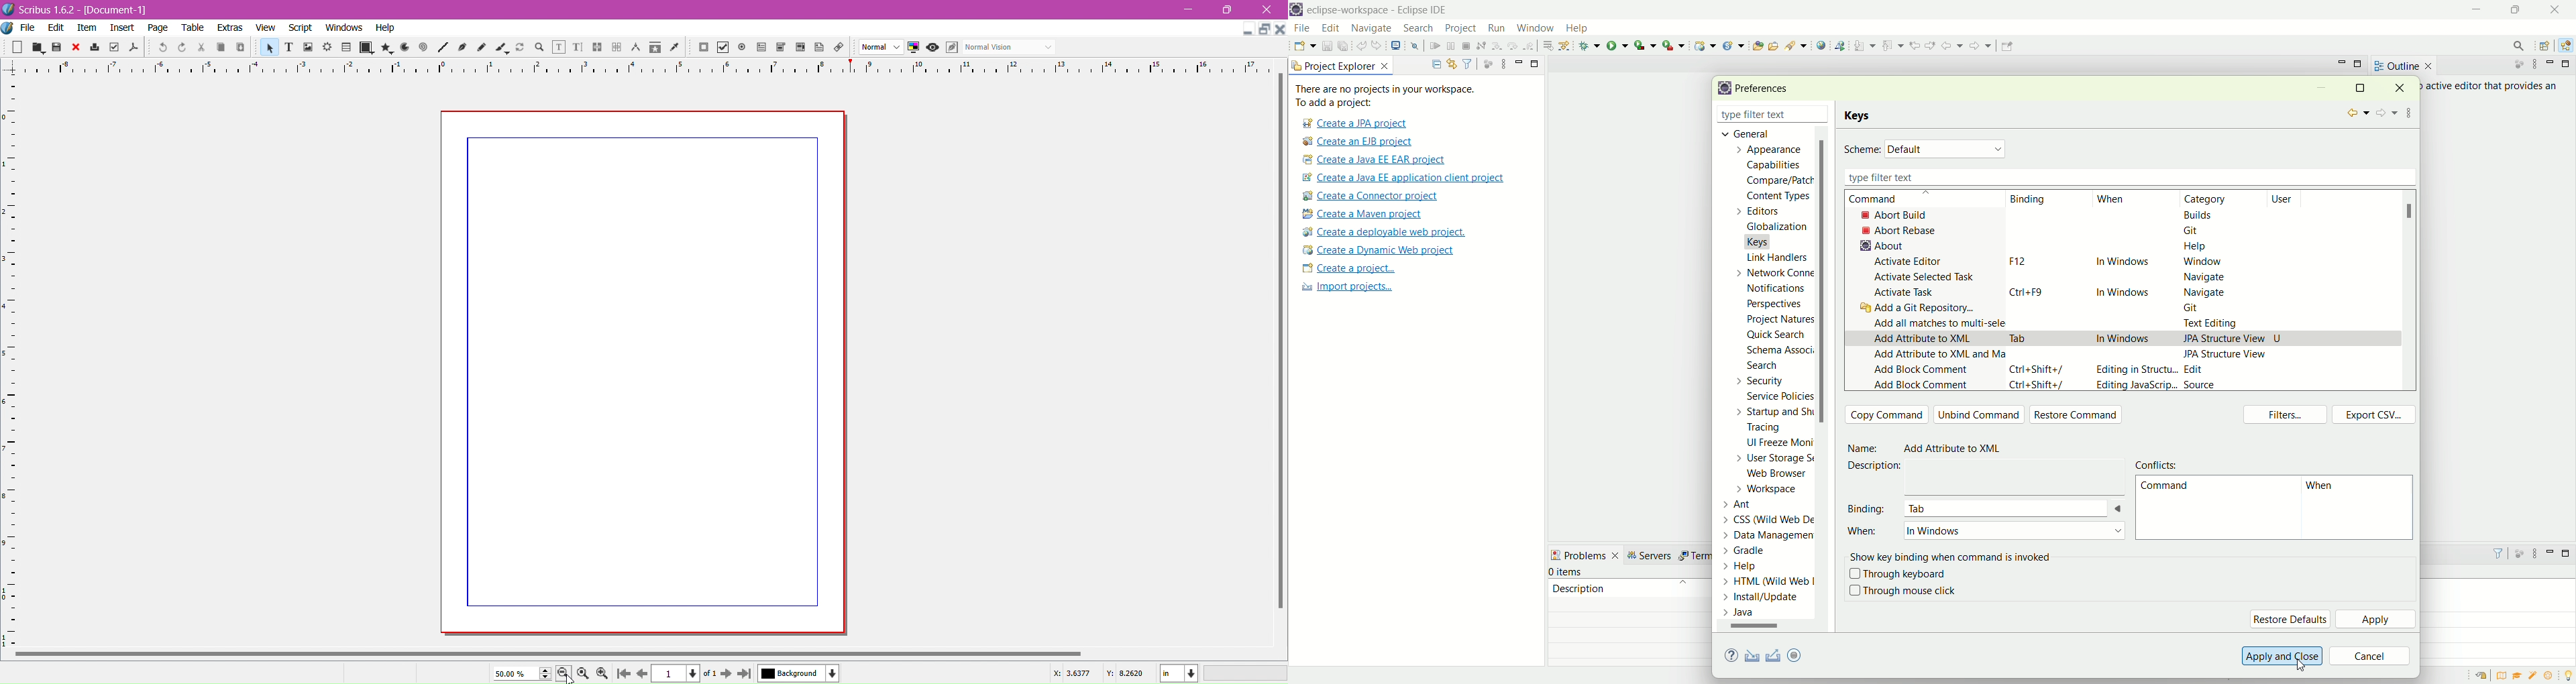 The image size is (2576, 700). I want to click on open task, so click(1772, 44).